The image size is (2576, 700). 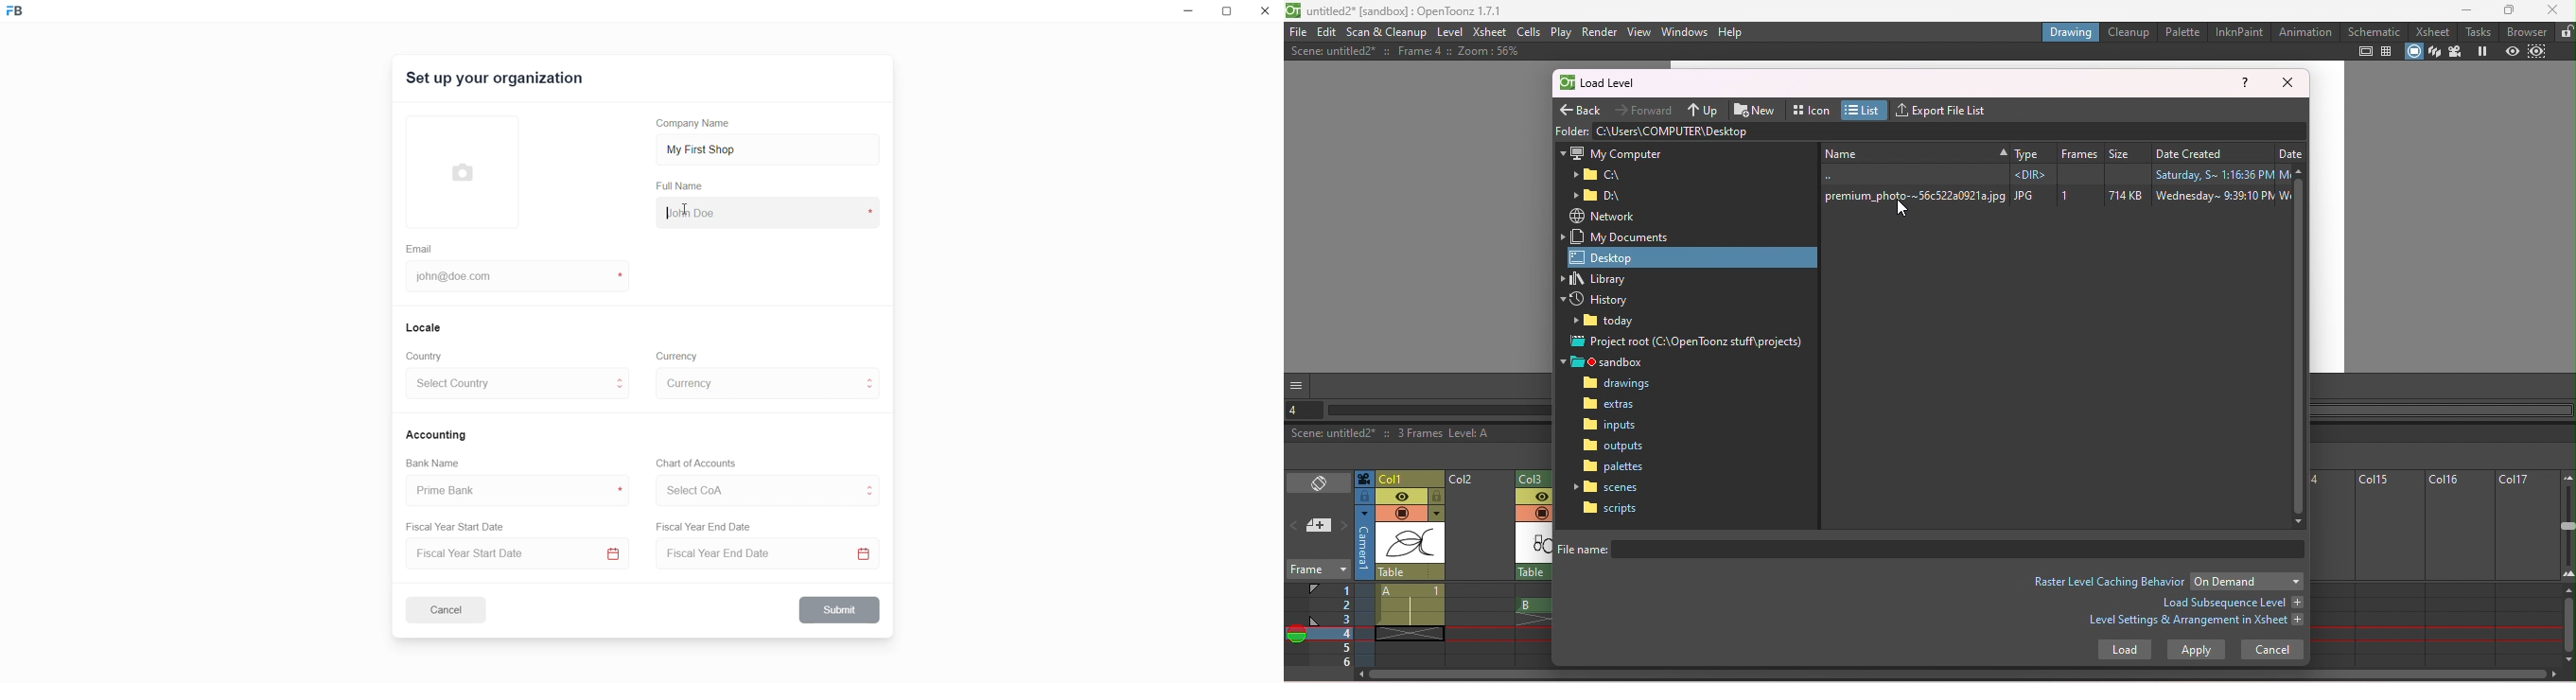 I want to click on Frame, so click(x=1317, y=571).